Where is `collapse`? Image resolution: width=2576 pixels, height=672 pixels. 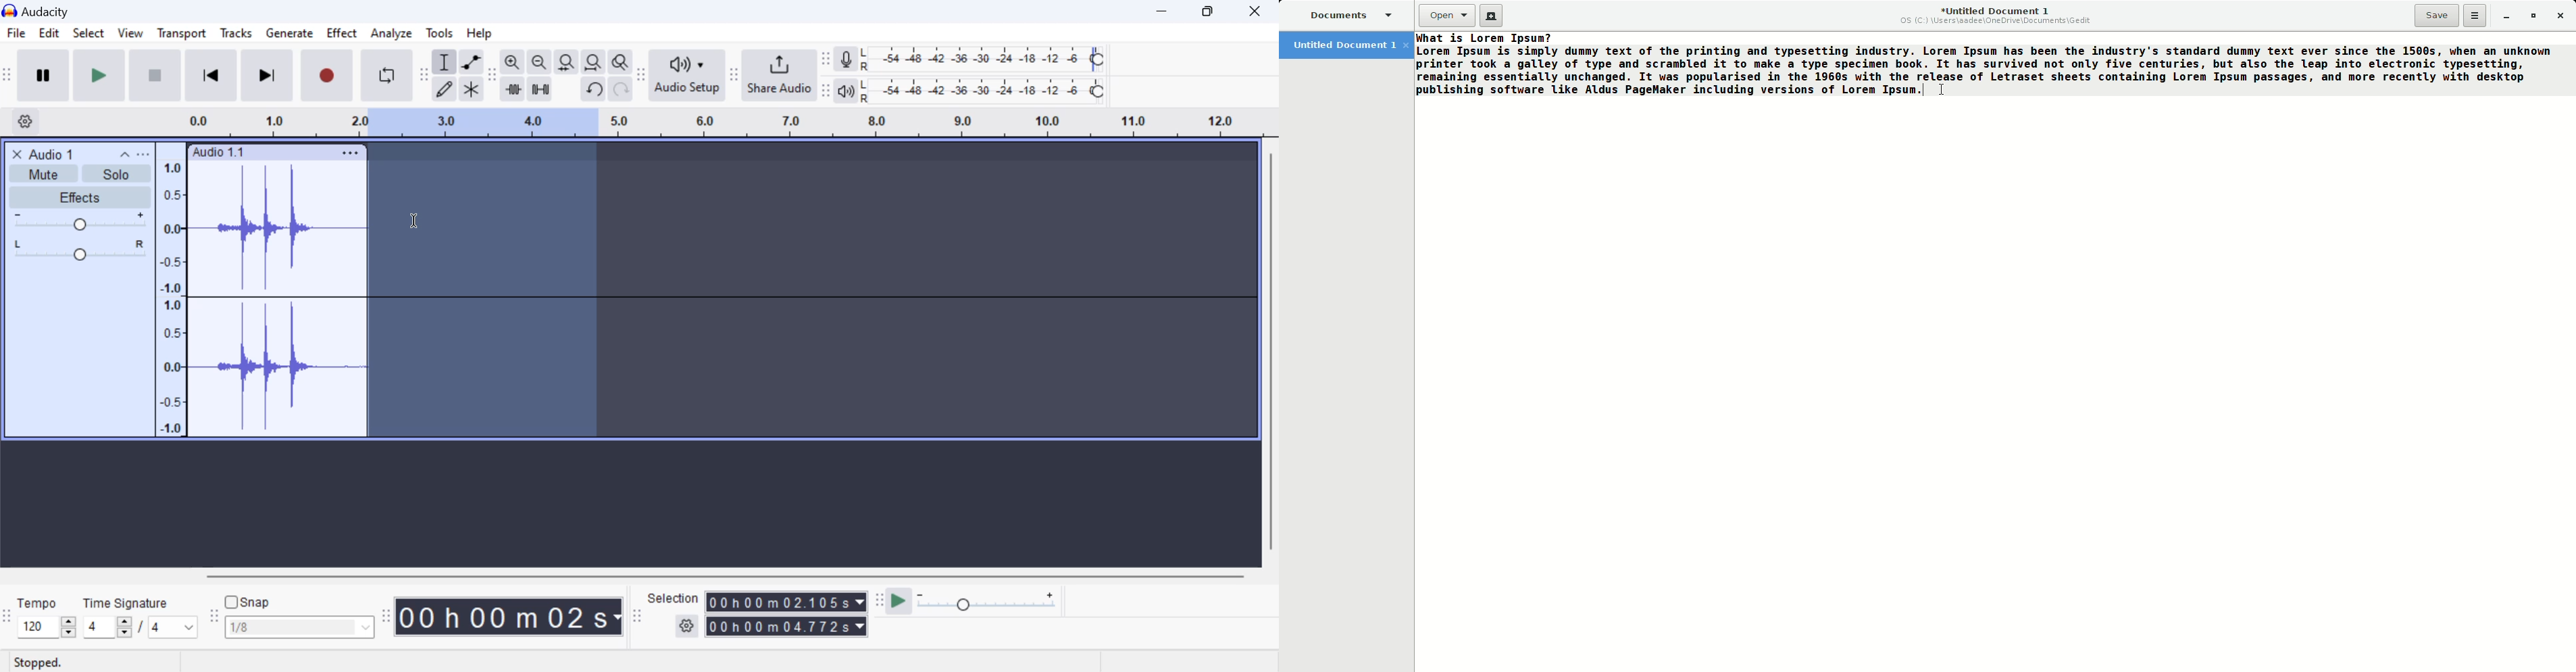 collapse is located at coordinates (123, 153).